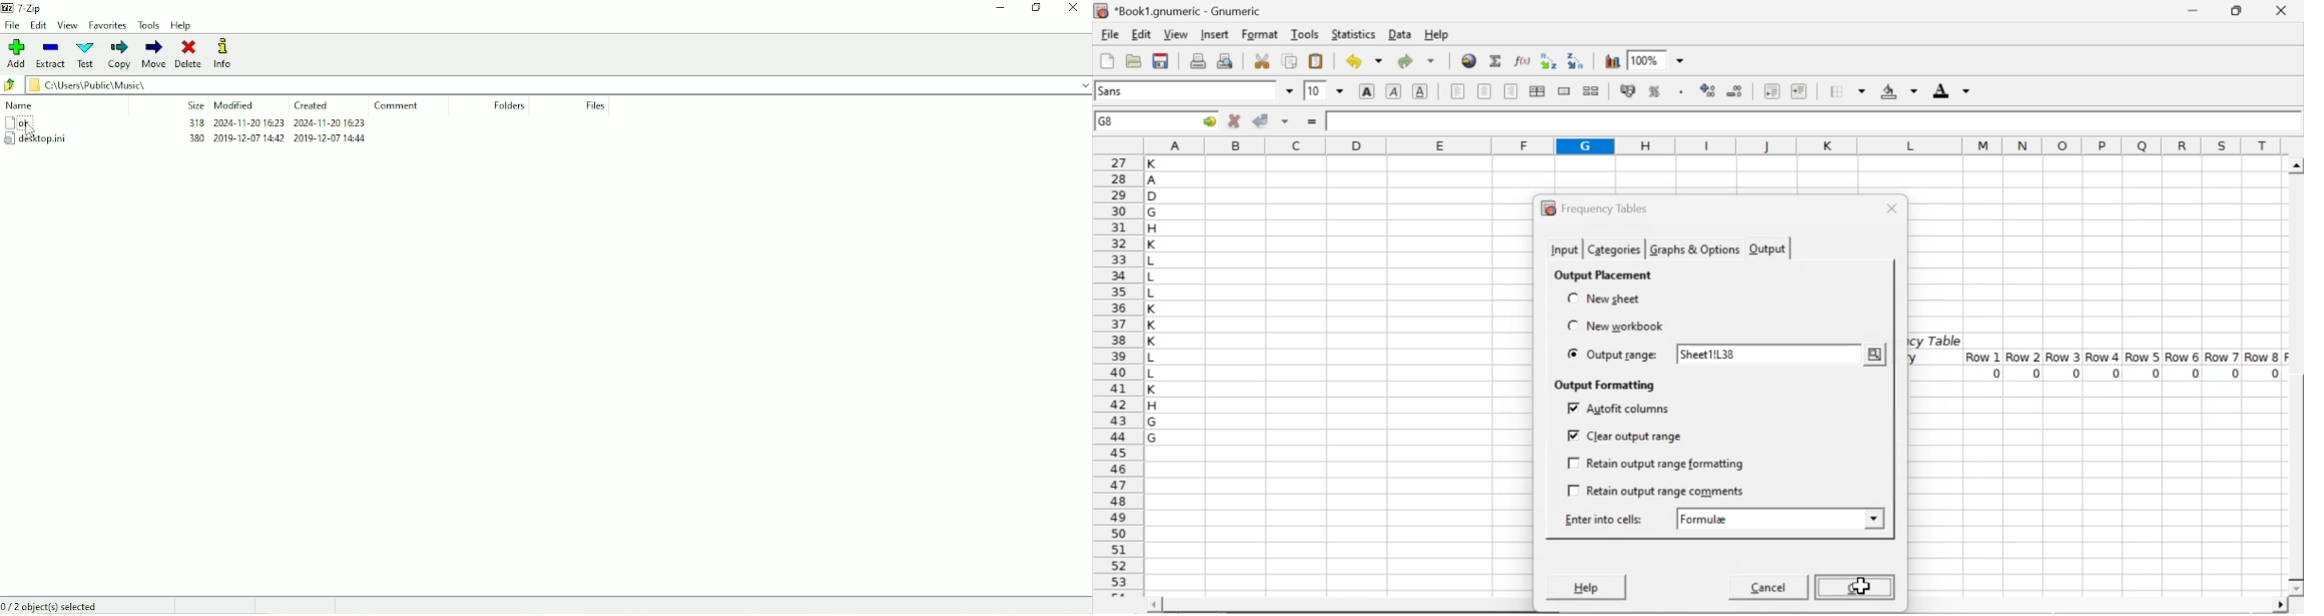  Describe the element at coordinates (1458, 89) in the screenshot. I see `align left` at that location.